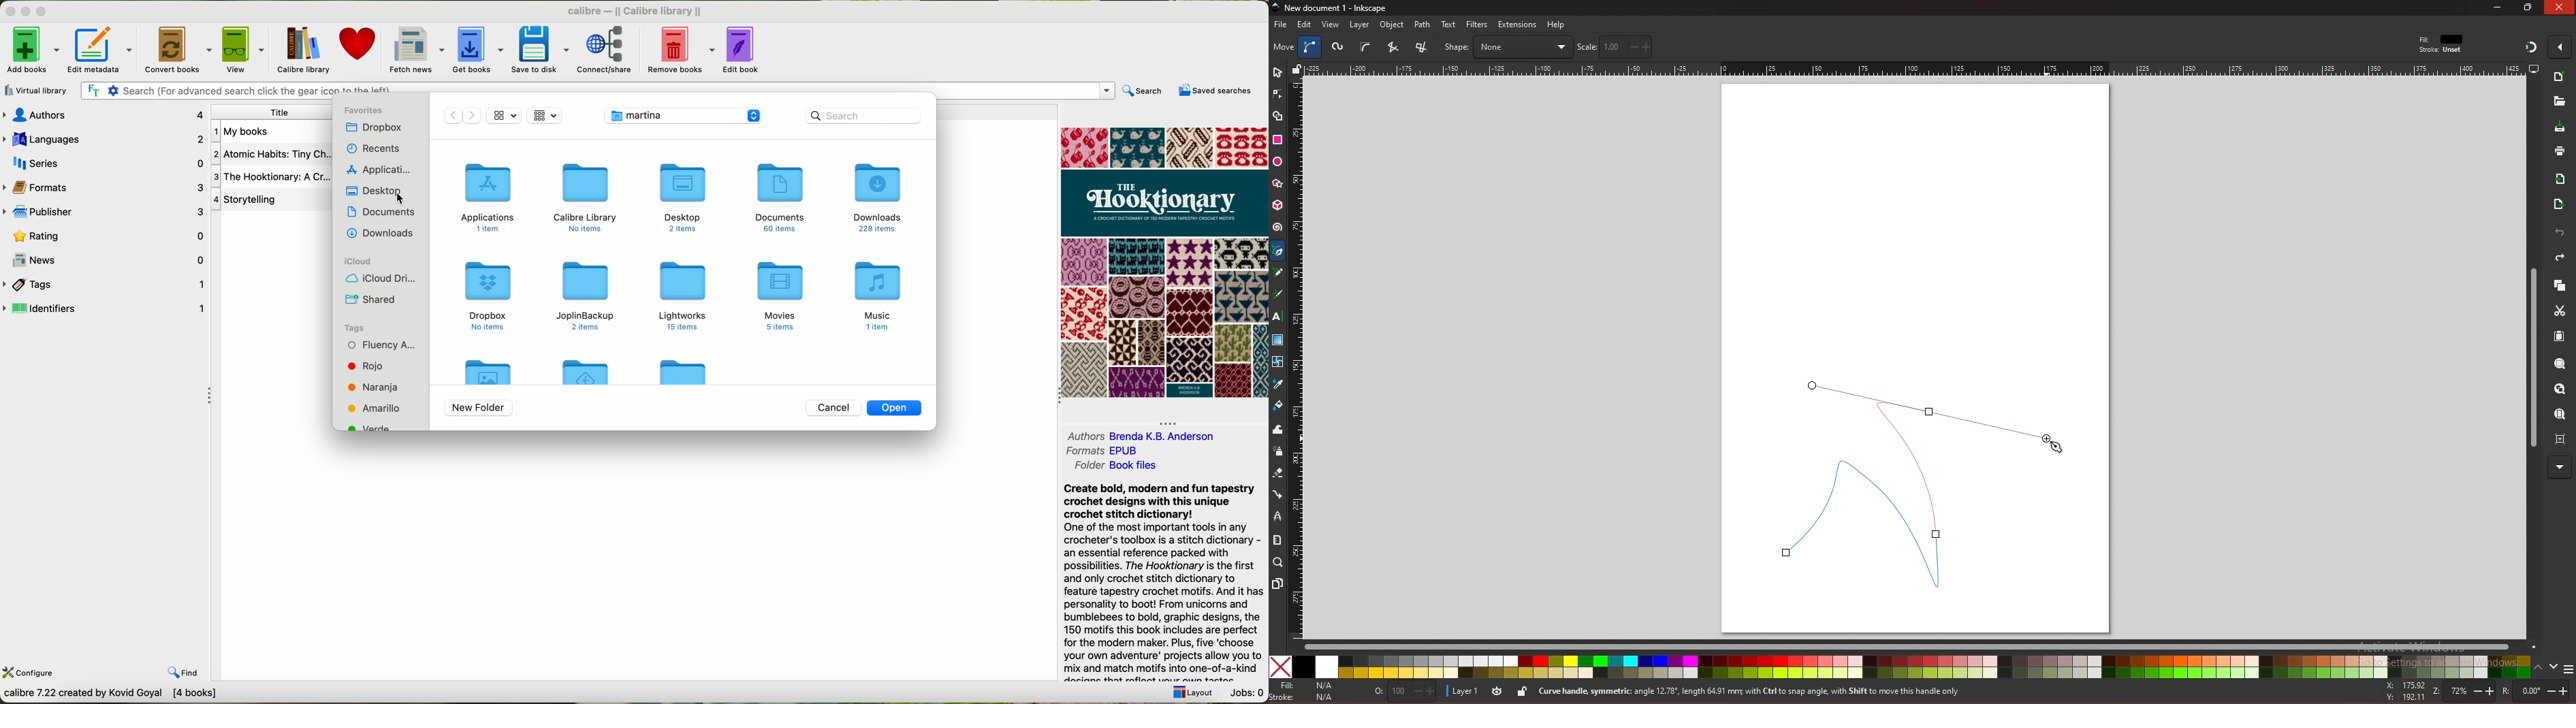  Describe the element at coordinates (2562, 438) in the screenshot. I see `zoom centre page` at that location.